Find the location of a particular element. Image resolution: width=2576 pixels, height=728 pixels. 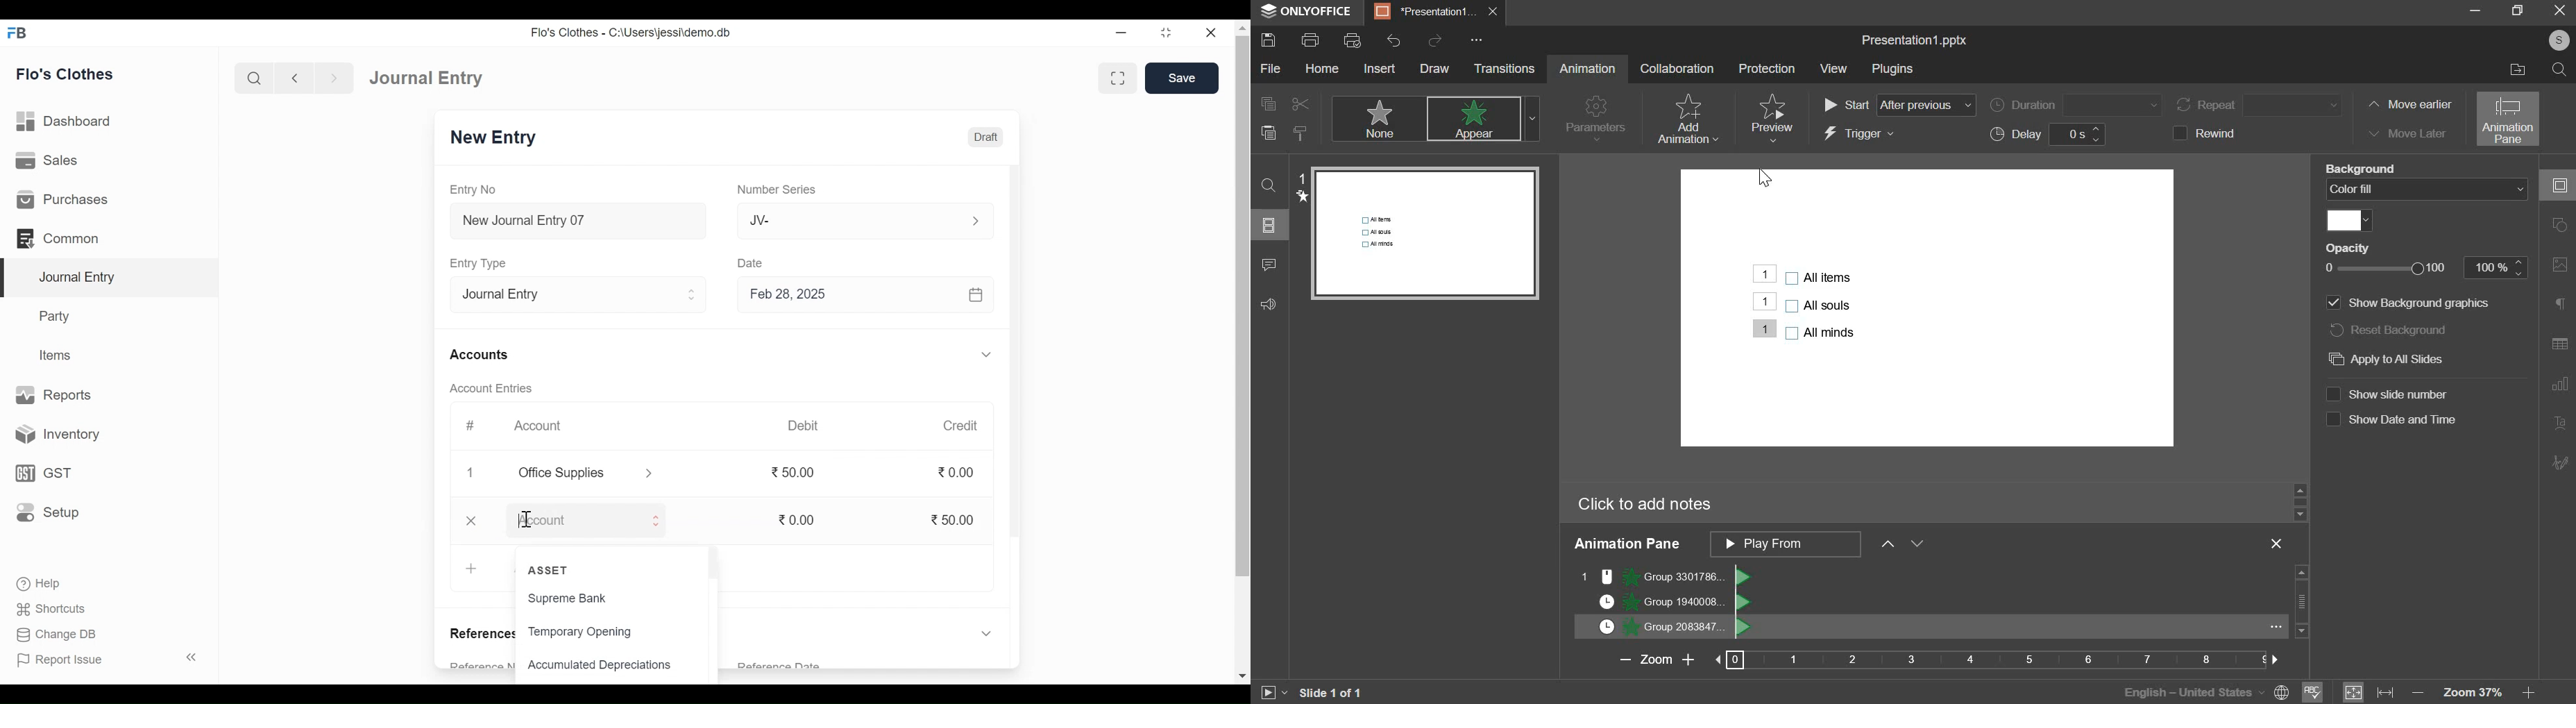

Close is located at coordinates (1213, 33).